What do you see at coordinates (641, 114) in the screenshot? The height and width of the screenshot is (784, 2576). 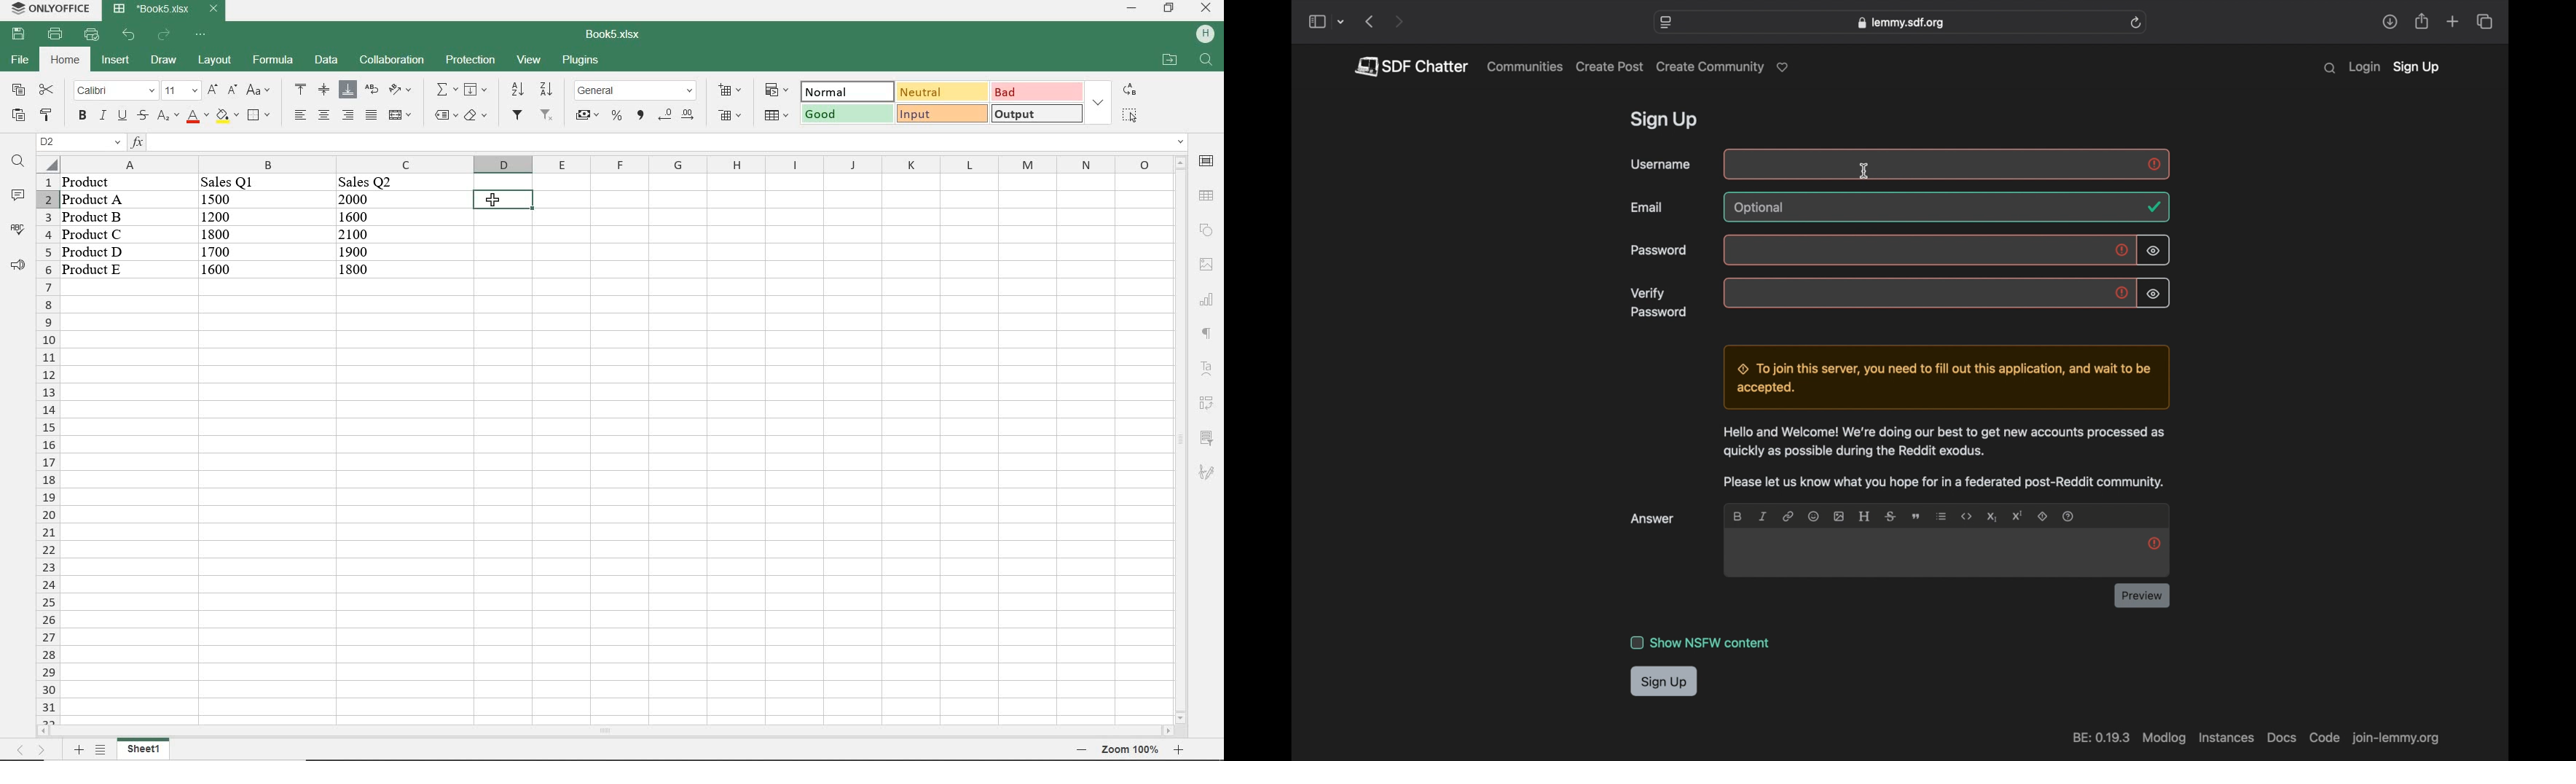 I see `comma style` at bounding box center [641, 114].